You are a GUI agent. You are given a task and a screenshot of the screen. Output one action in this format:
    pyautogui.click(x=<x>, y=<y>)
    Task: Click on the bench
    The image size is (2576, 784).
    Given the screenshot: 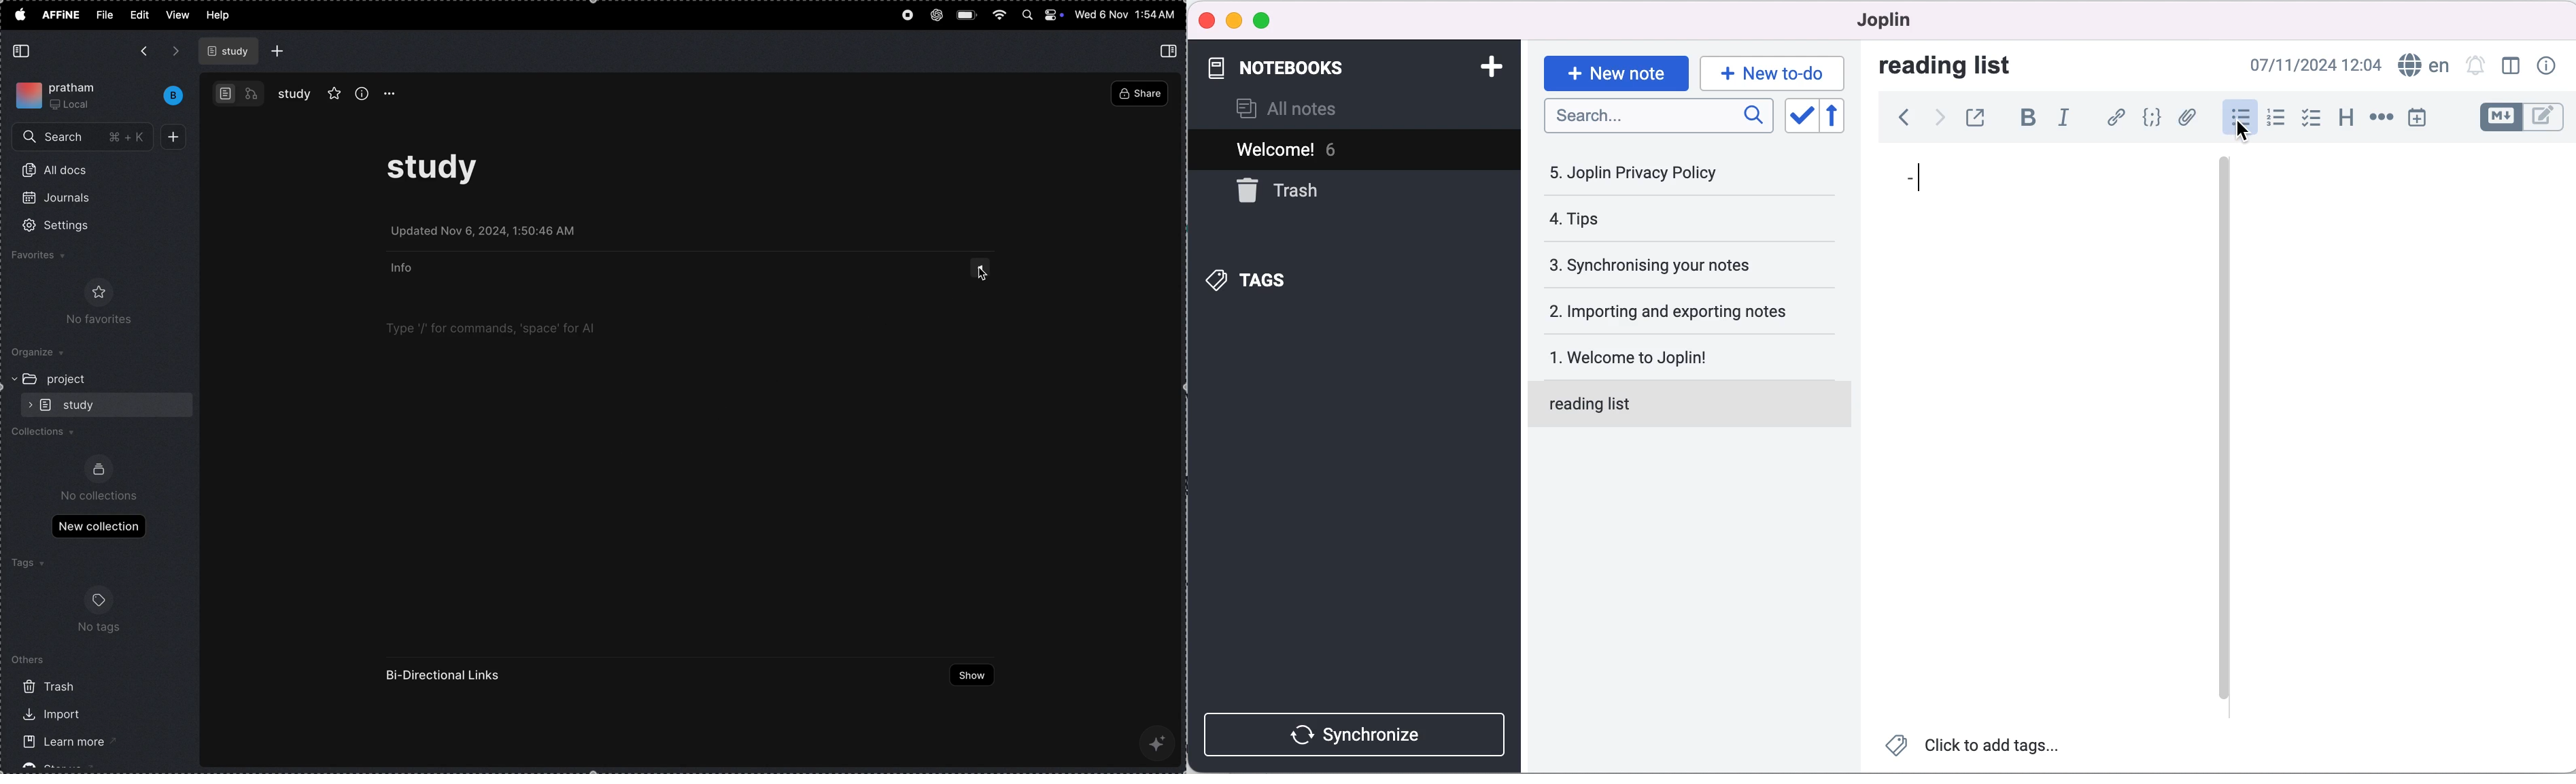 What is the action you would take?
    pyautogui.click(x=168, y=96)
    